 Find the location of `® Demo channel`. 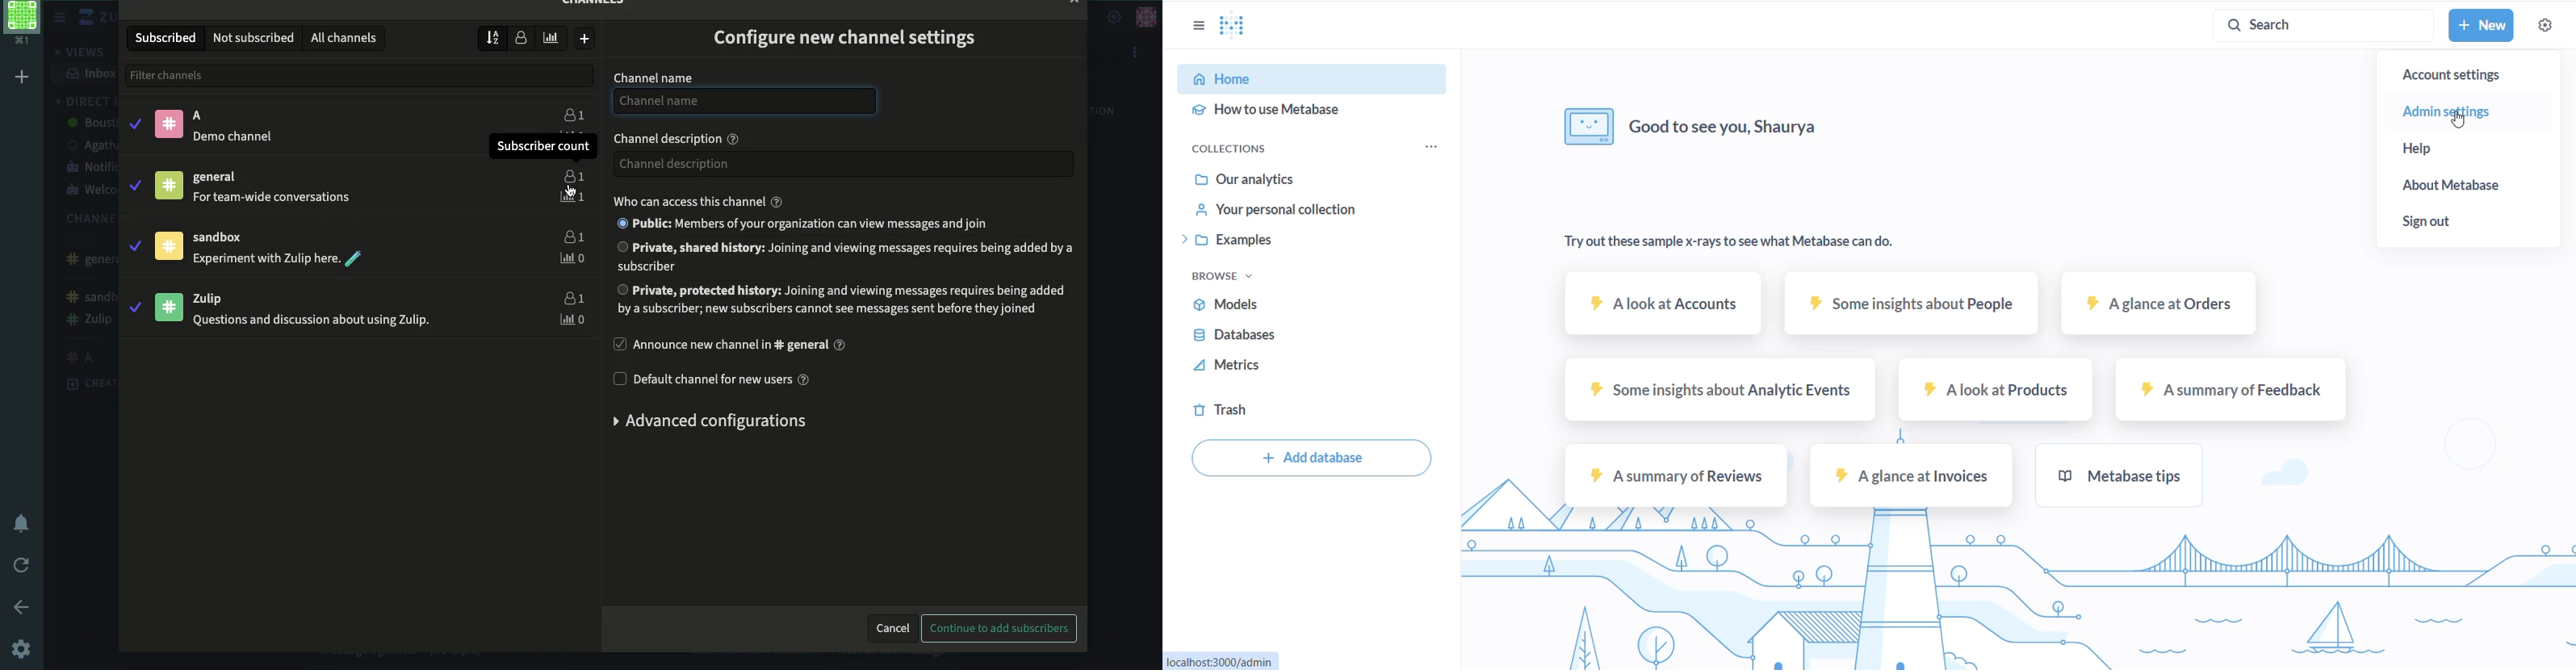

® Demo channel is located at coordinates (237, 136).